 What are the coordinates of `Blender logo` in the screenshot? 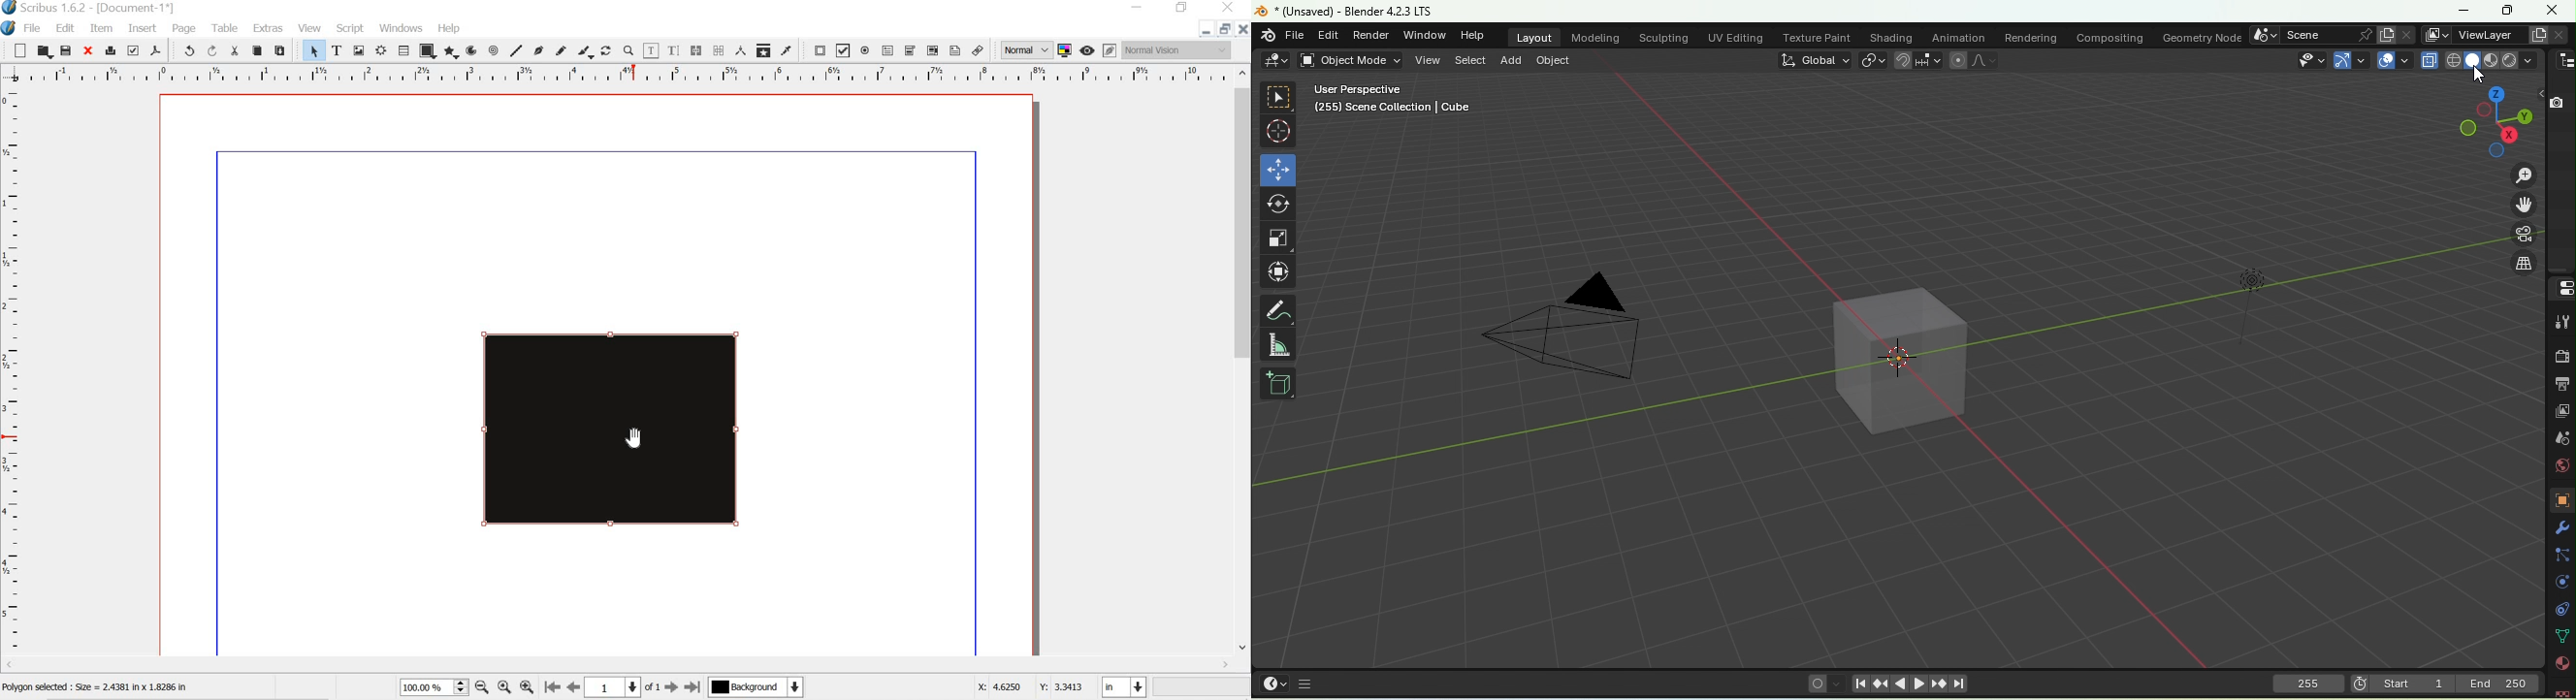 It's located at (1267, 36).